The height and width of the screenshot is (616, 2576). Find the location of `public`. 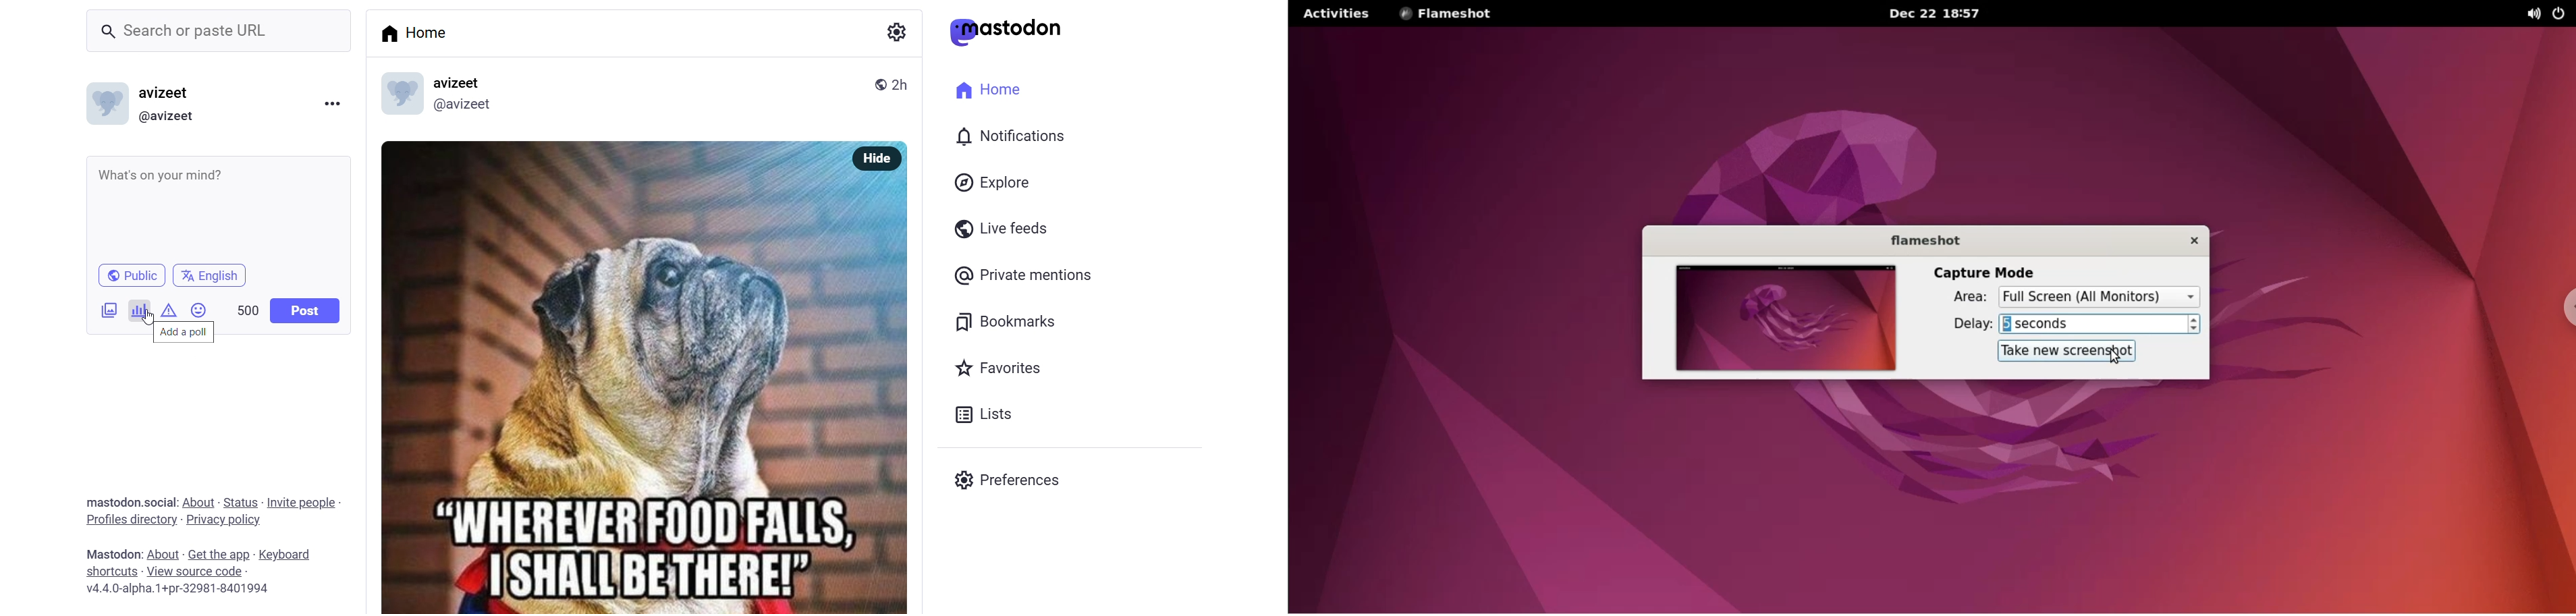

public is located at coordinates (132, 275).